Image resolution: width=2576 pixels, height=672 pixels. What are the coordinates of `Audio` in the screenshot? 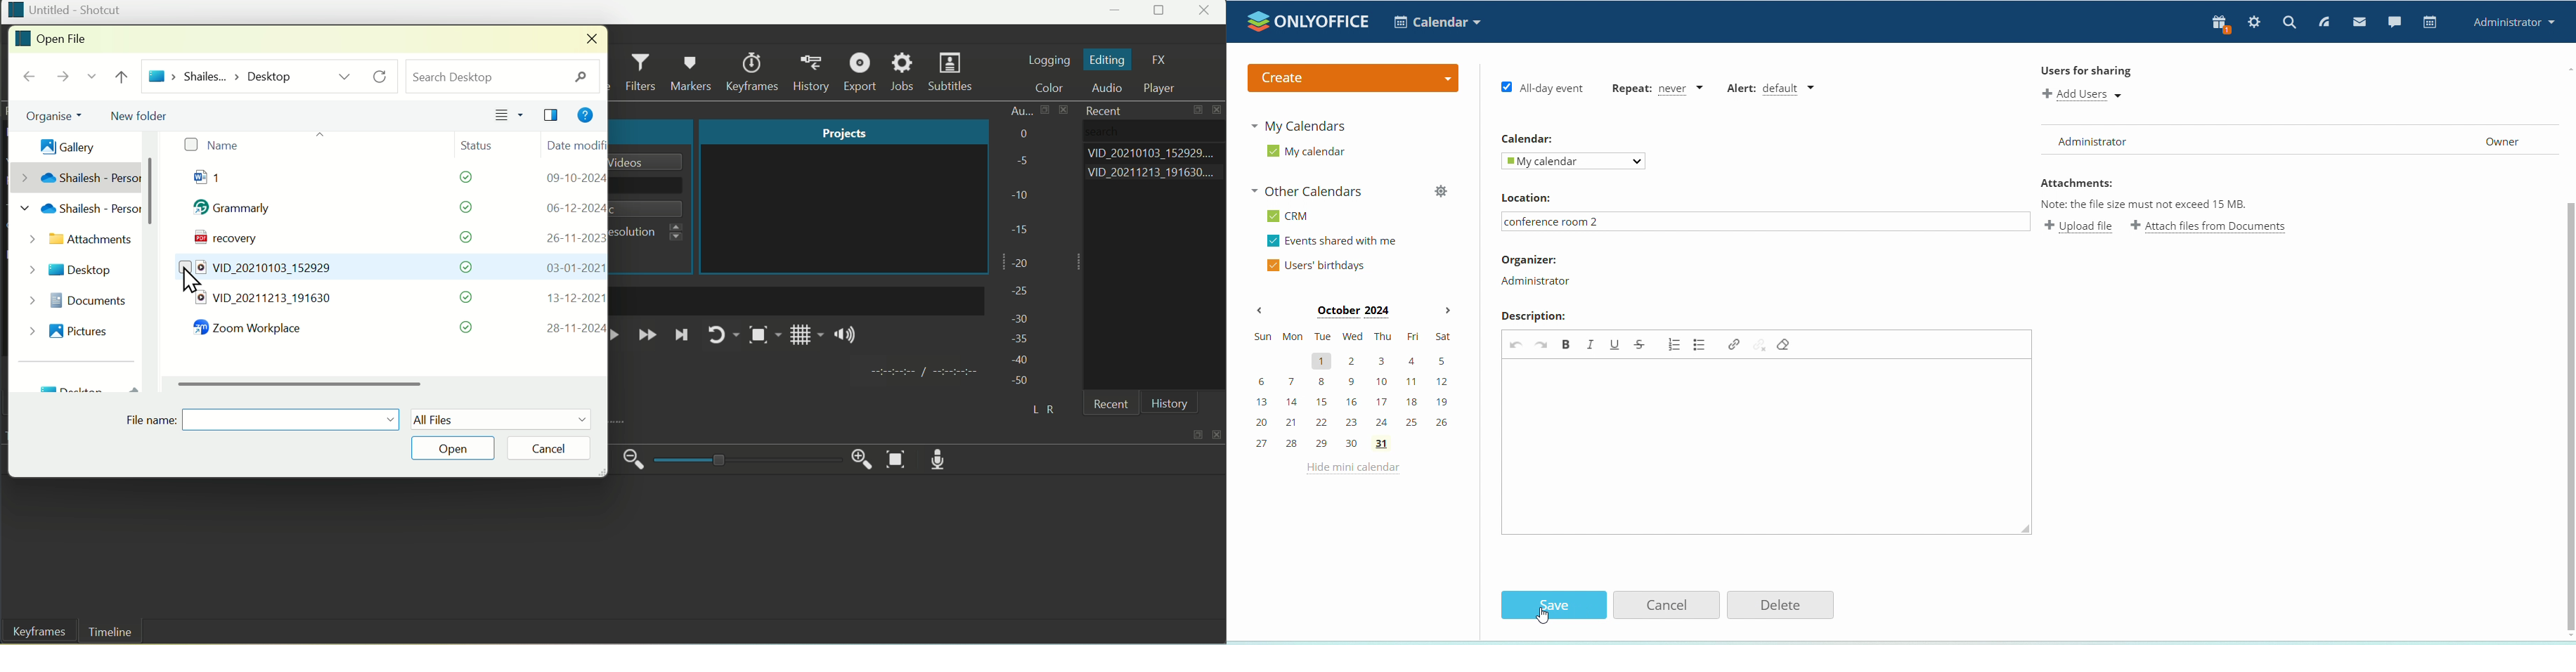 It's located at (1112, 89).